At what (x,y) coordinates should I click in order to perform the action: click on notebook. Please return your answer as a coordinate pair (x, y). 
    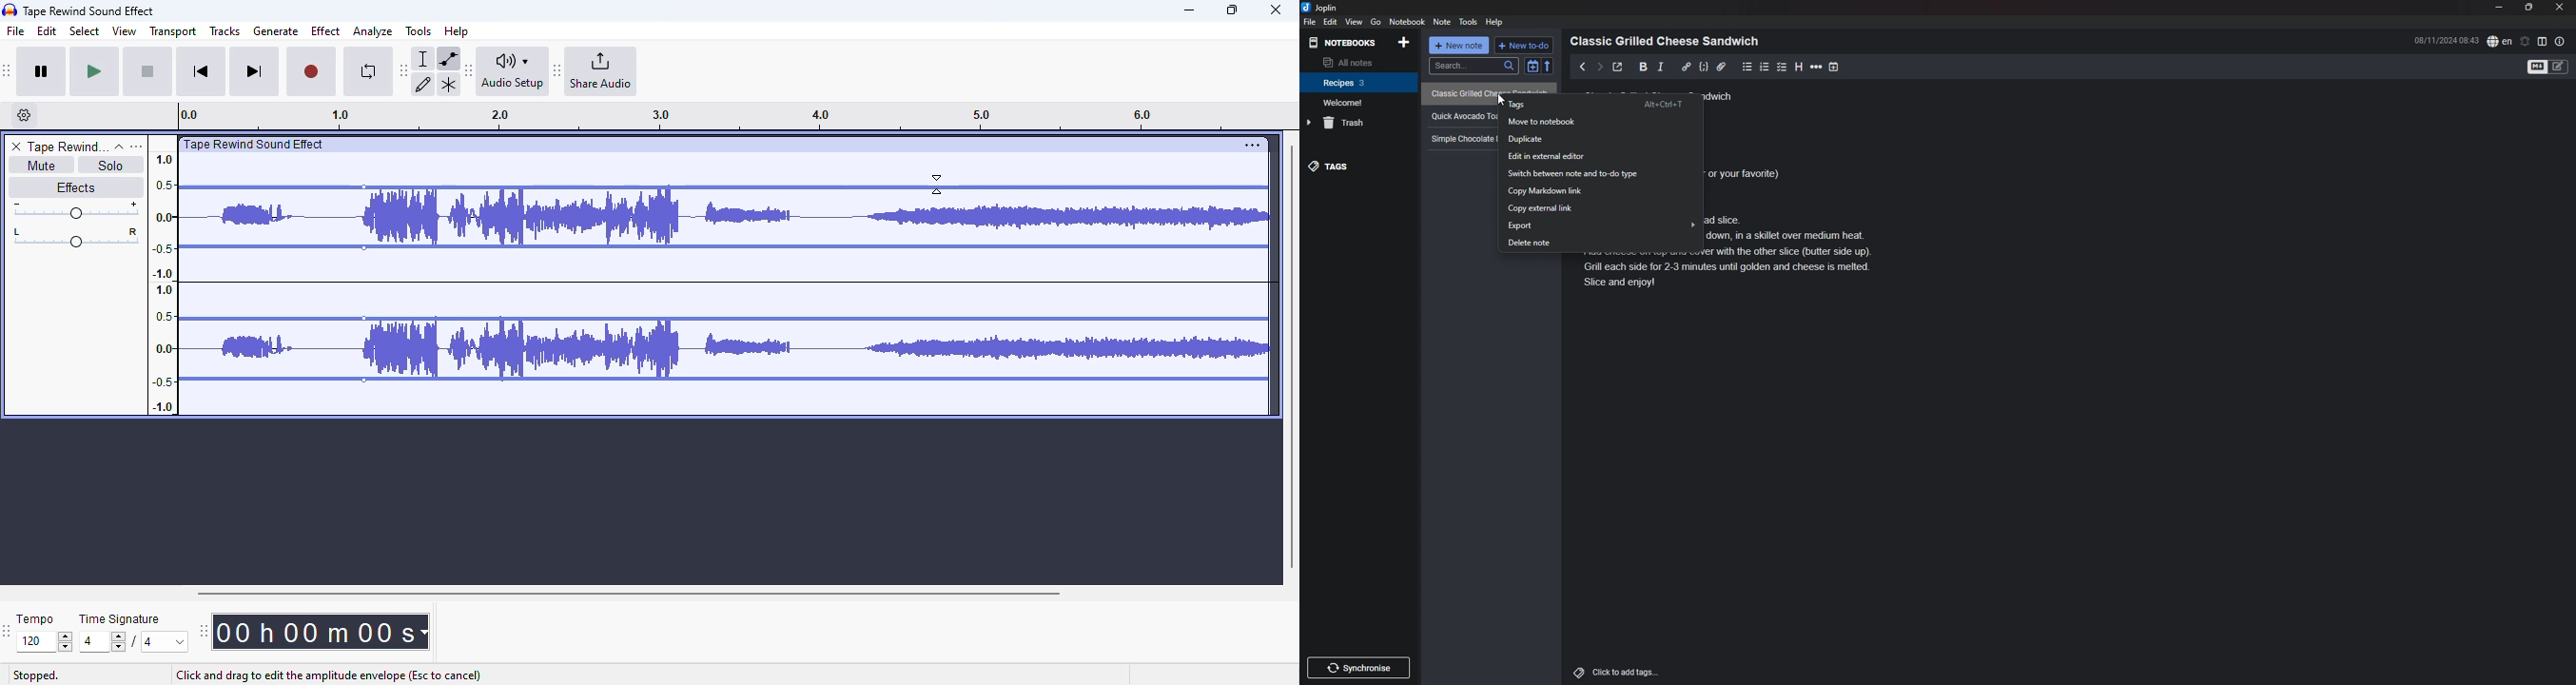
    Looking at the image, I should click on (1359, 82).